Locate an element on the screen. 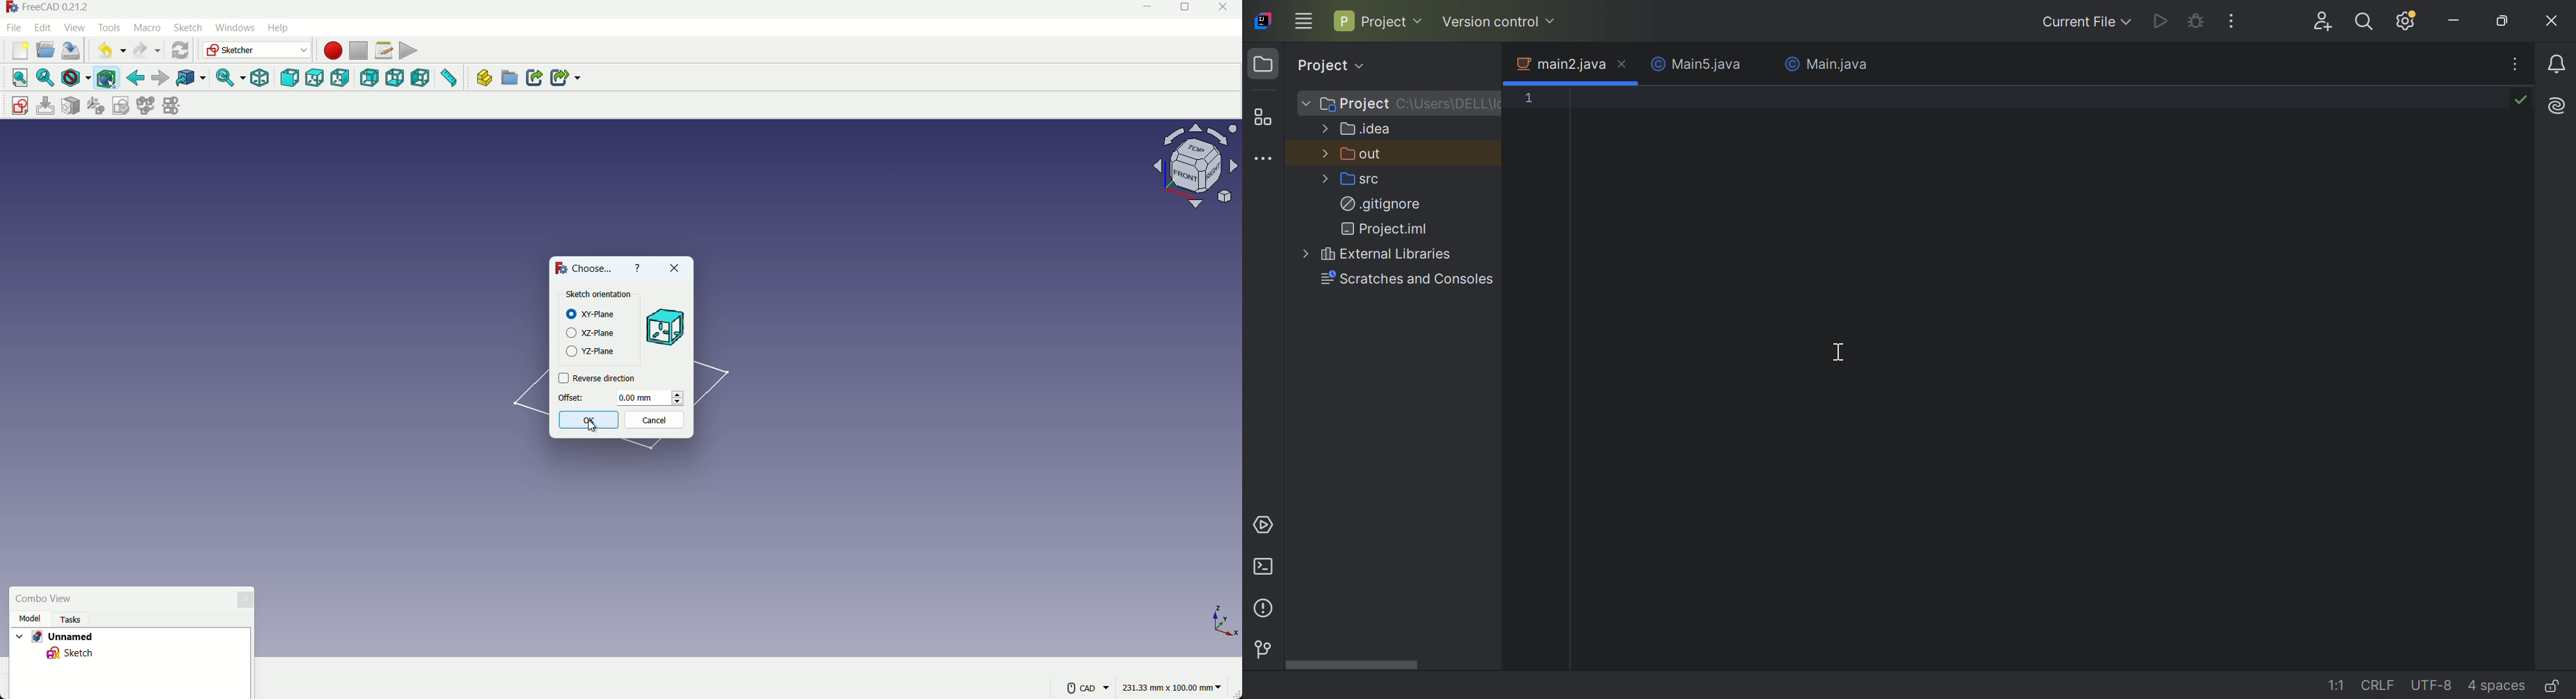  bottom view is located at coordinates (394, 78).